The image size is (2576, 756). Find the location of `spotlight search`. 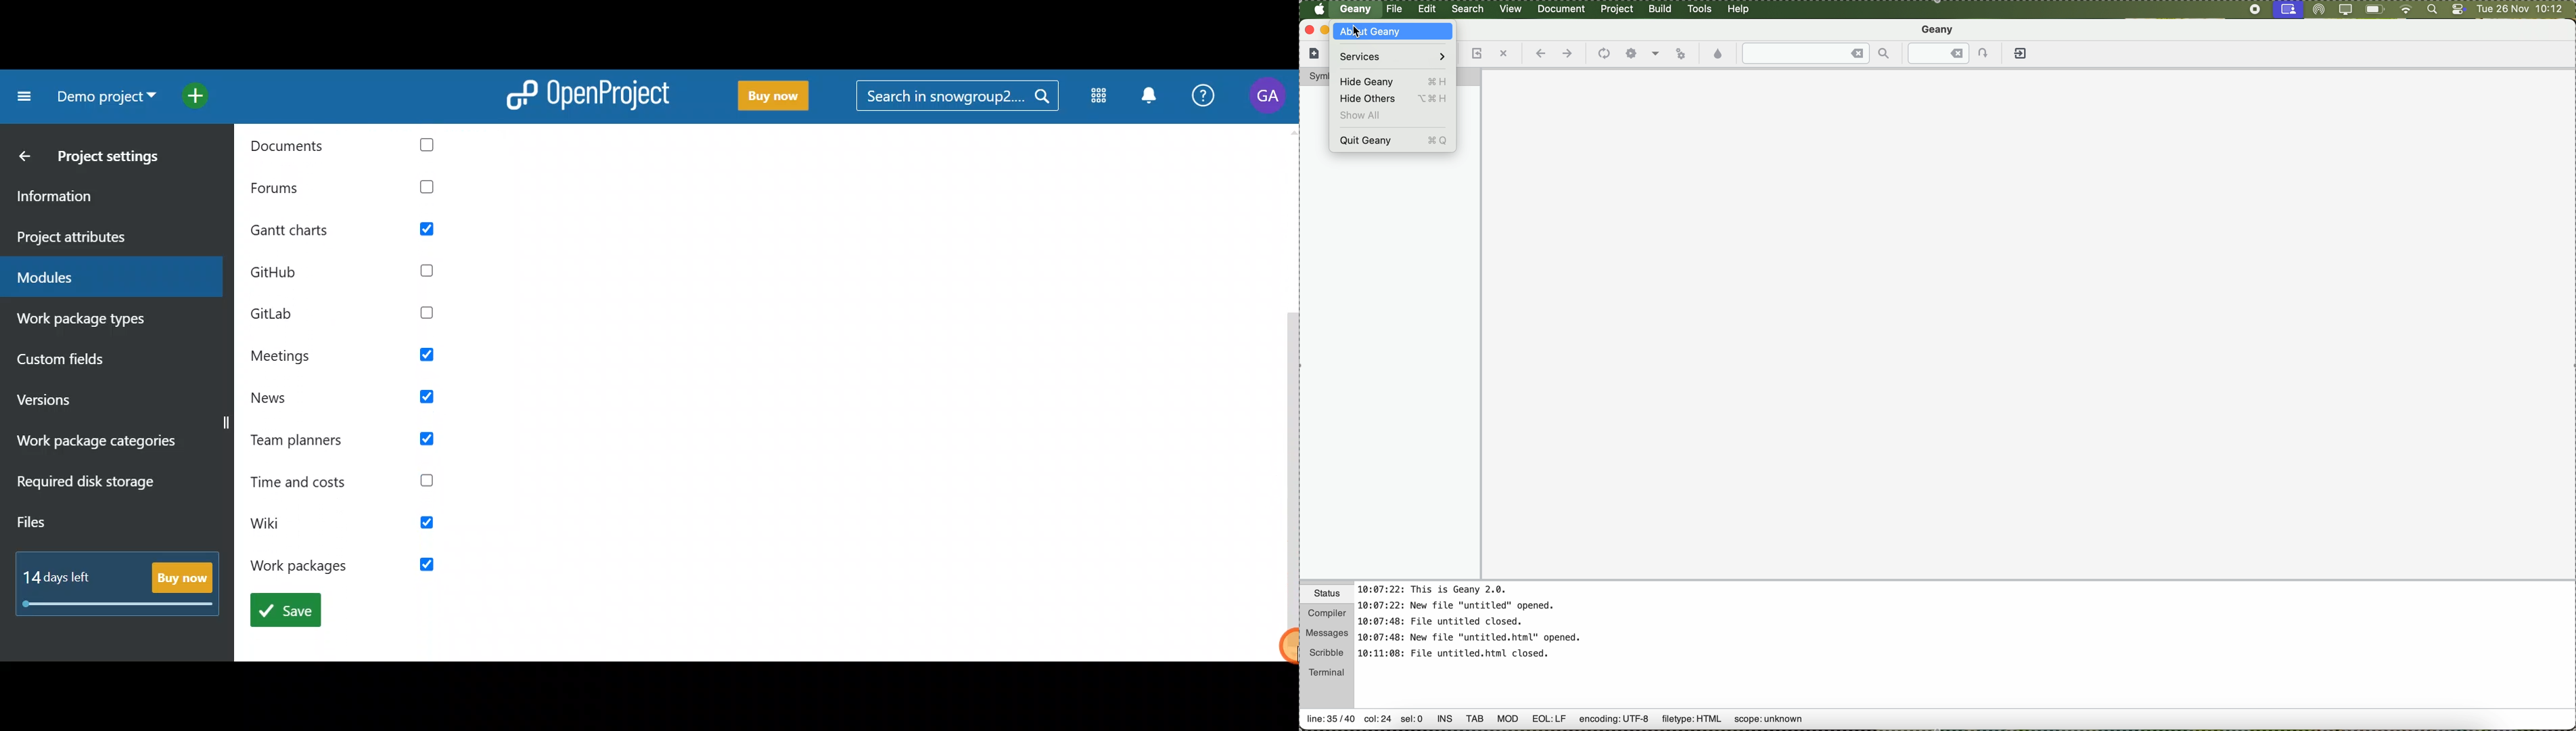

spotlight search is located at coordinates (2429, 11).